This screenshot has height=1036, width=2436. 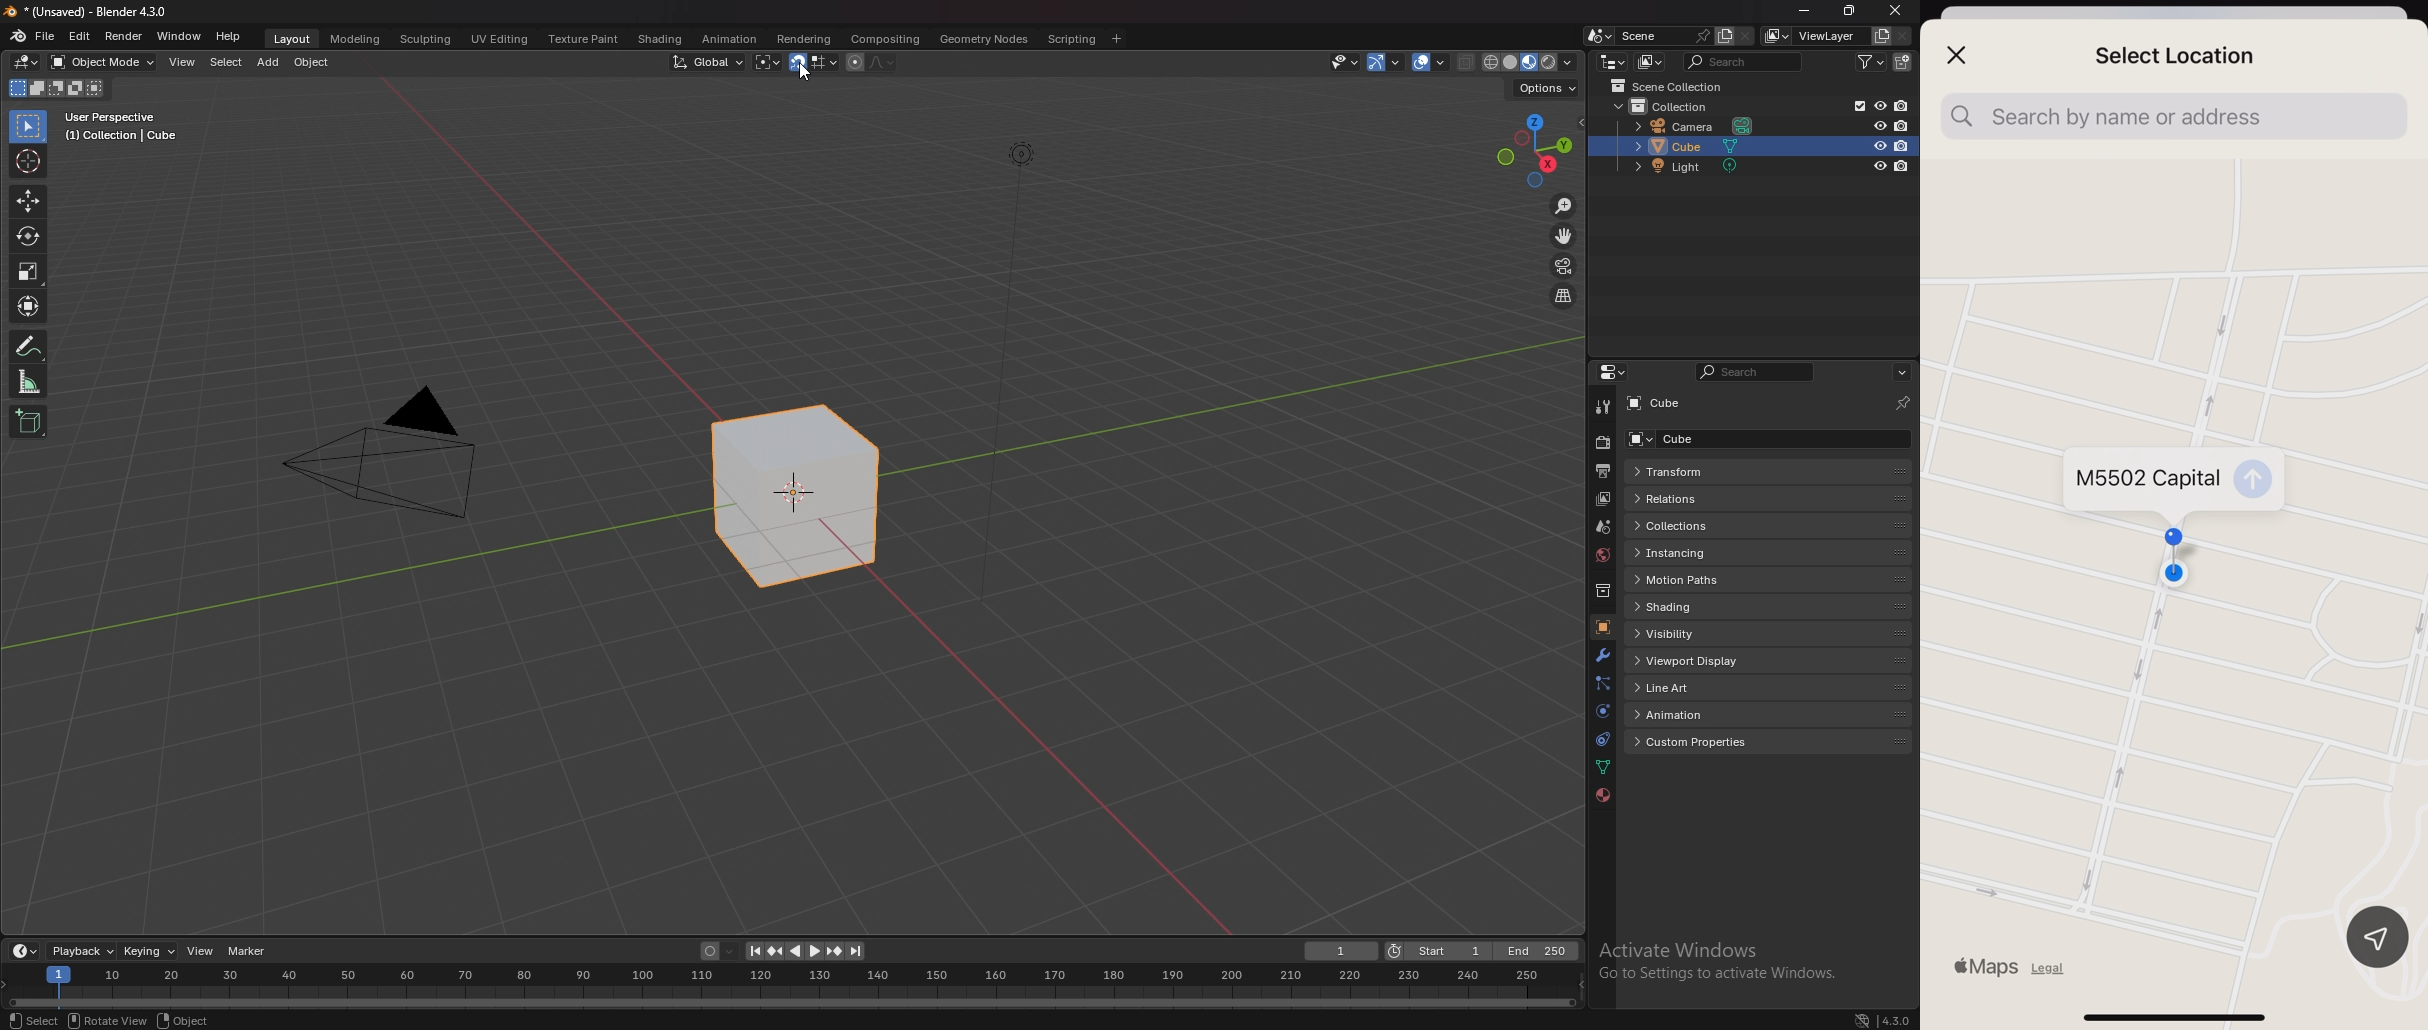 I want to click on search, so click(x=1757, y=372).